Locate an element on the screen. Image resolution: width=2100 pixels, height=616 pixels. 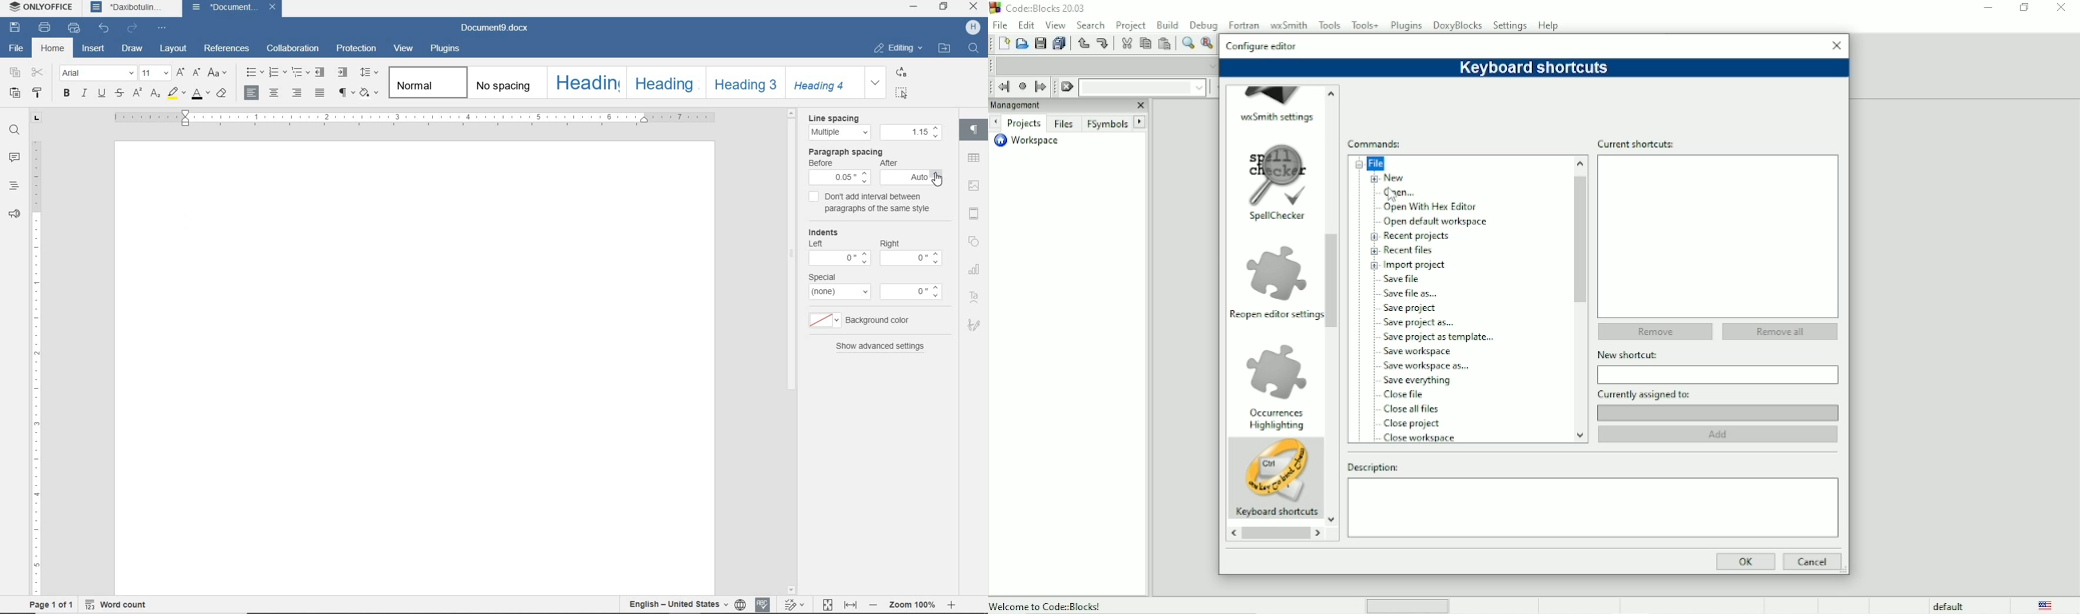
 is located at coordinates (1718, 375).